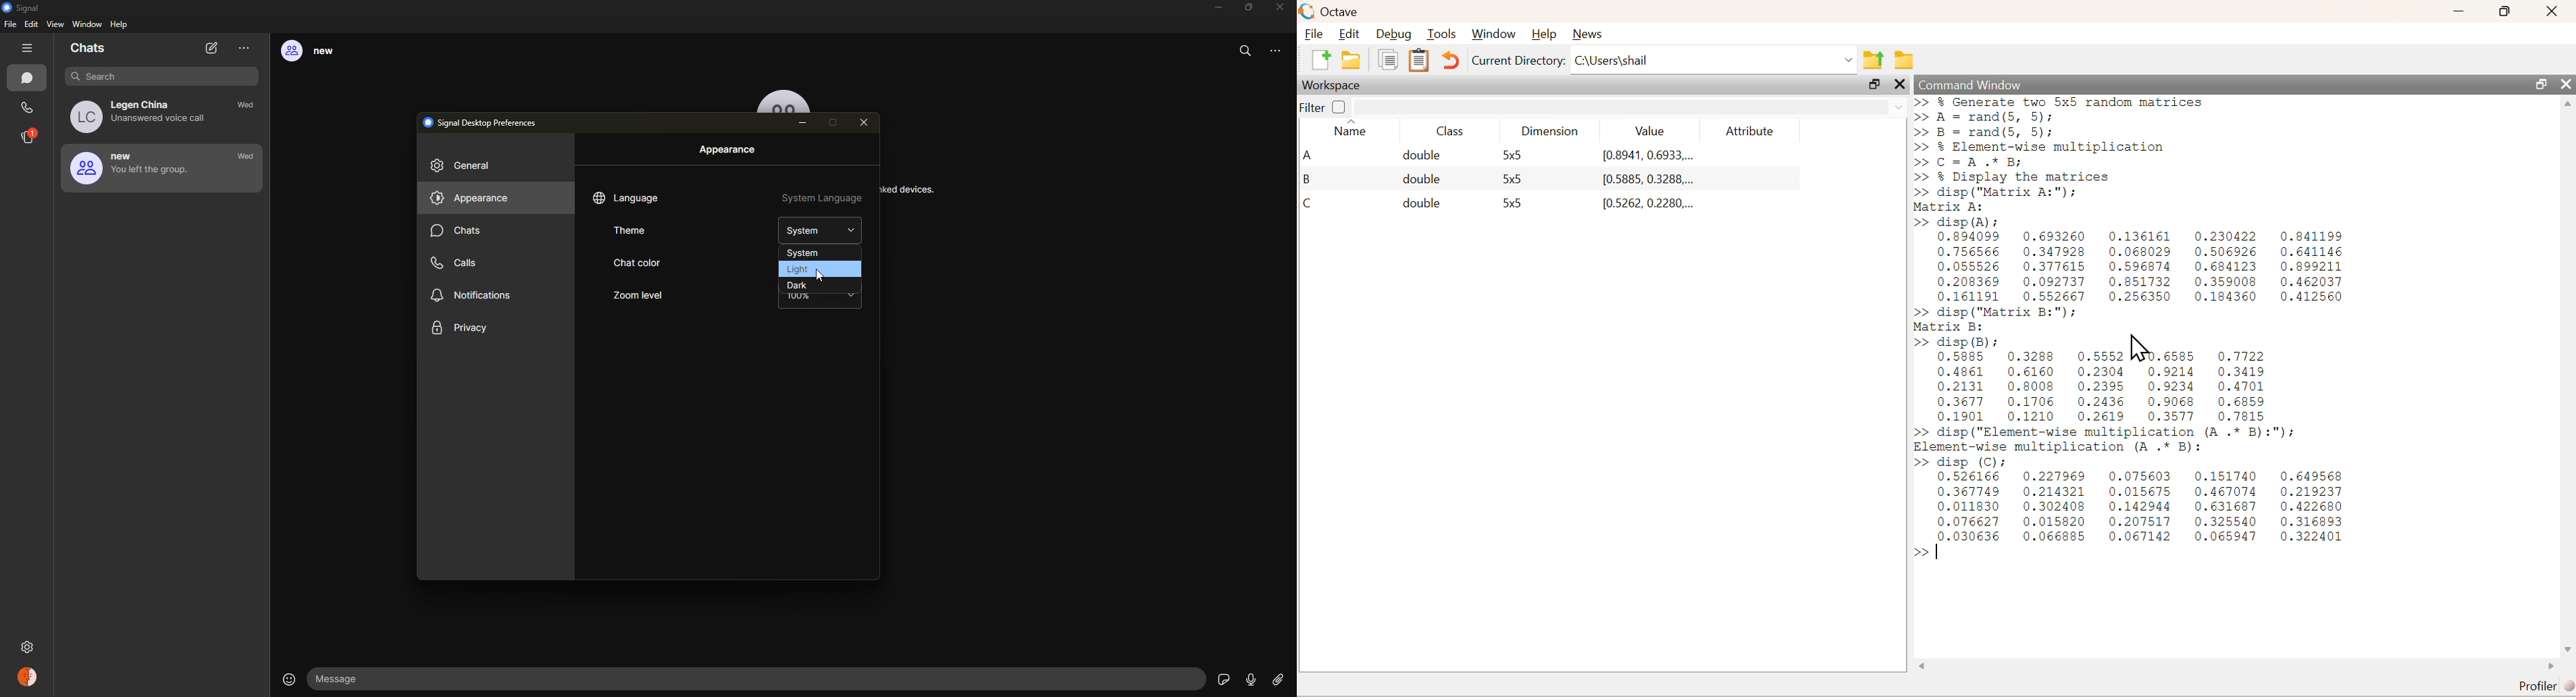 This screenshot has width=2576, height=700. Describe the element at coordinates (2507, 11) in the screenshot. I see `Maximize/Restore` at that location.